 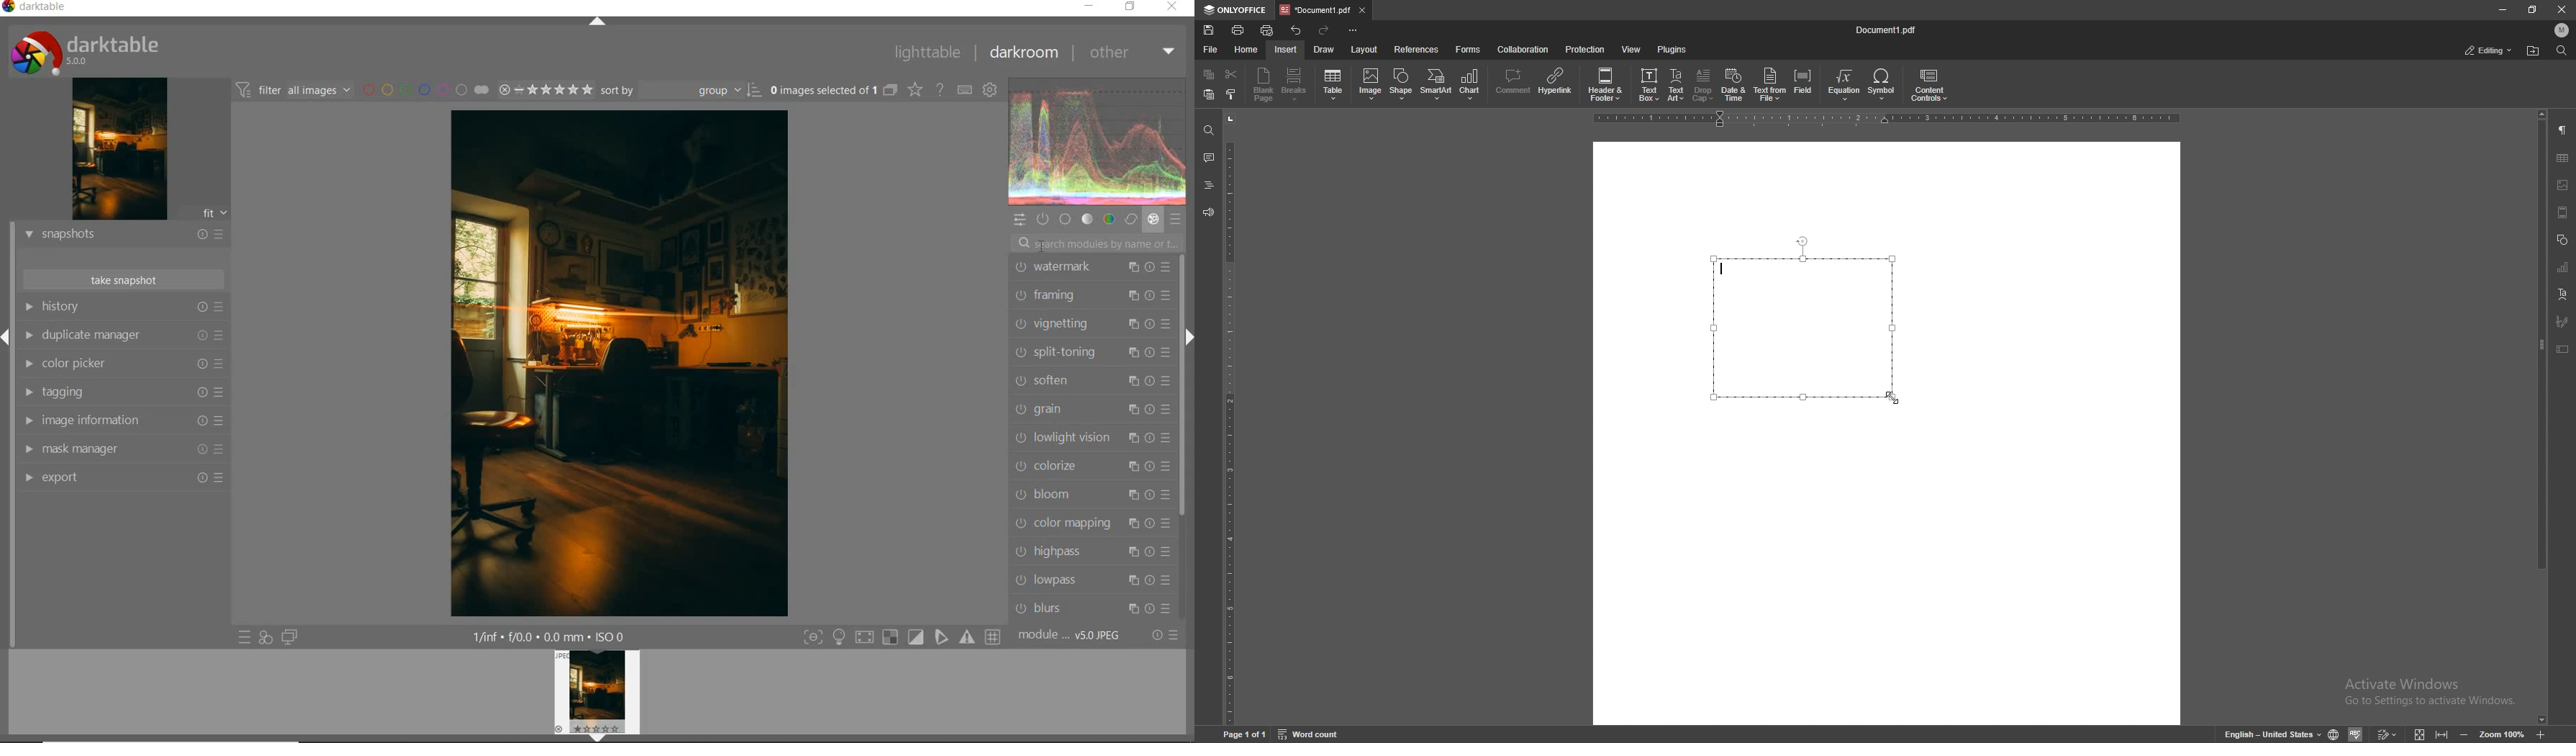 What do you see at coordinates (2563, 158) in the screenshot?
I see `table` at bounding box center [2563, 158].